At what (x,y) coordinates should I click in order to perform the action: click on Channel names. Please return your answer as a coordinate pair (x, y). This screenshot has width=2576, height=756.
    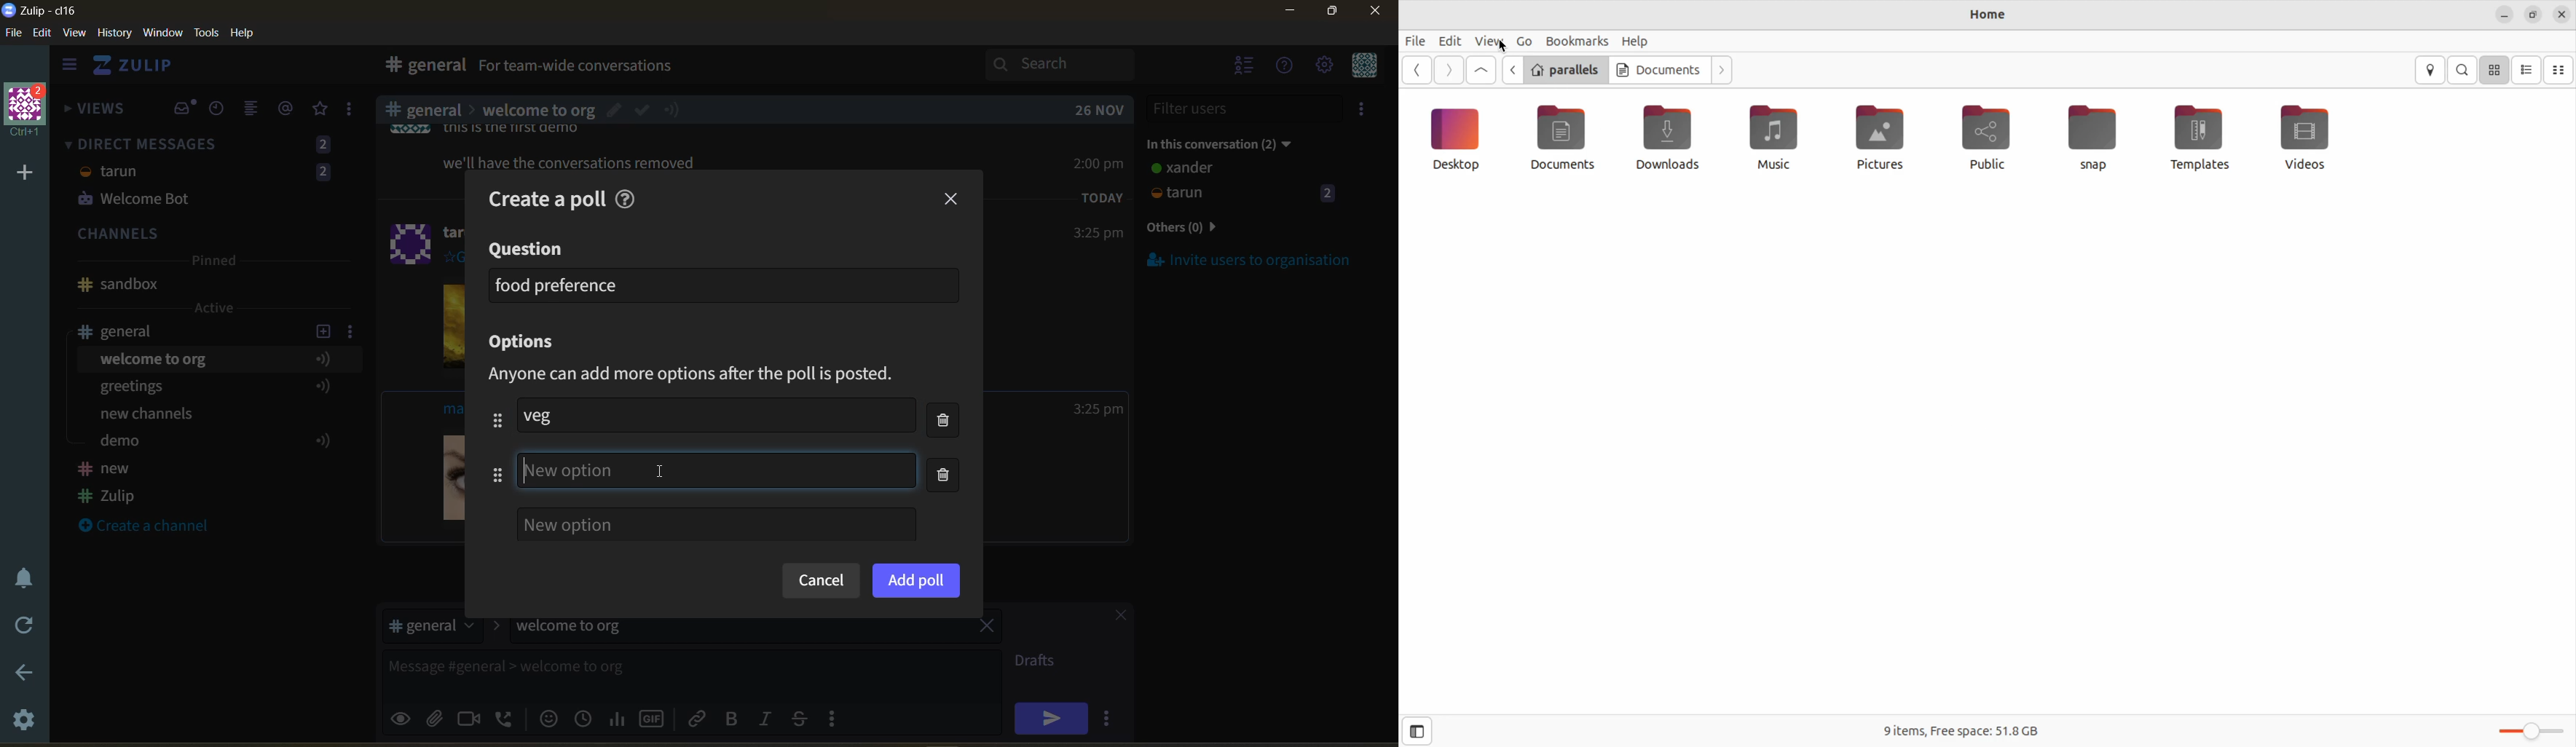
    Looking at the image, I should click on (109, 484).